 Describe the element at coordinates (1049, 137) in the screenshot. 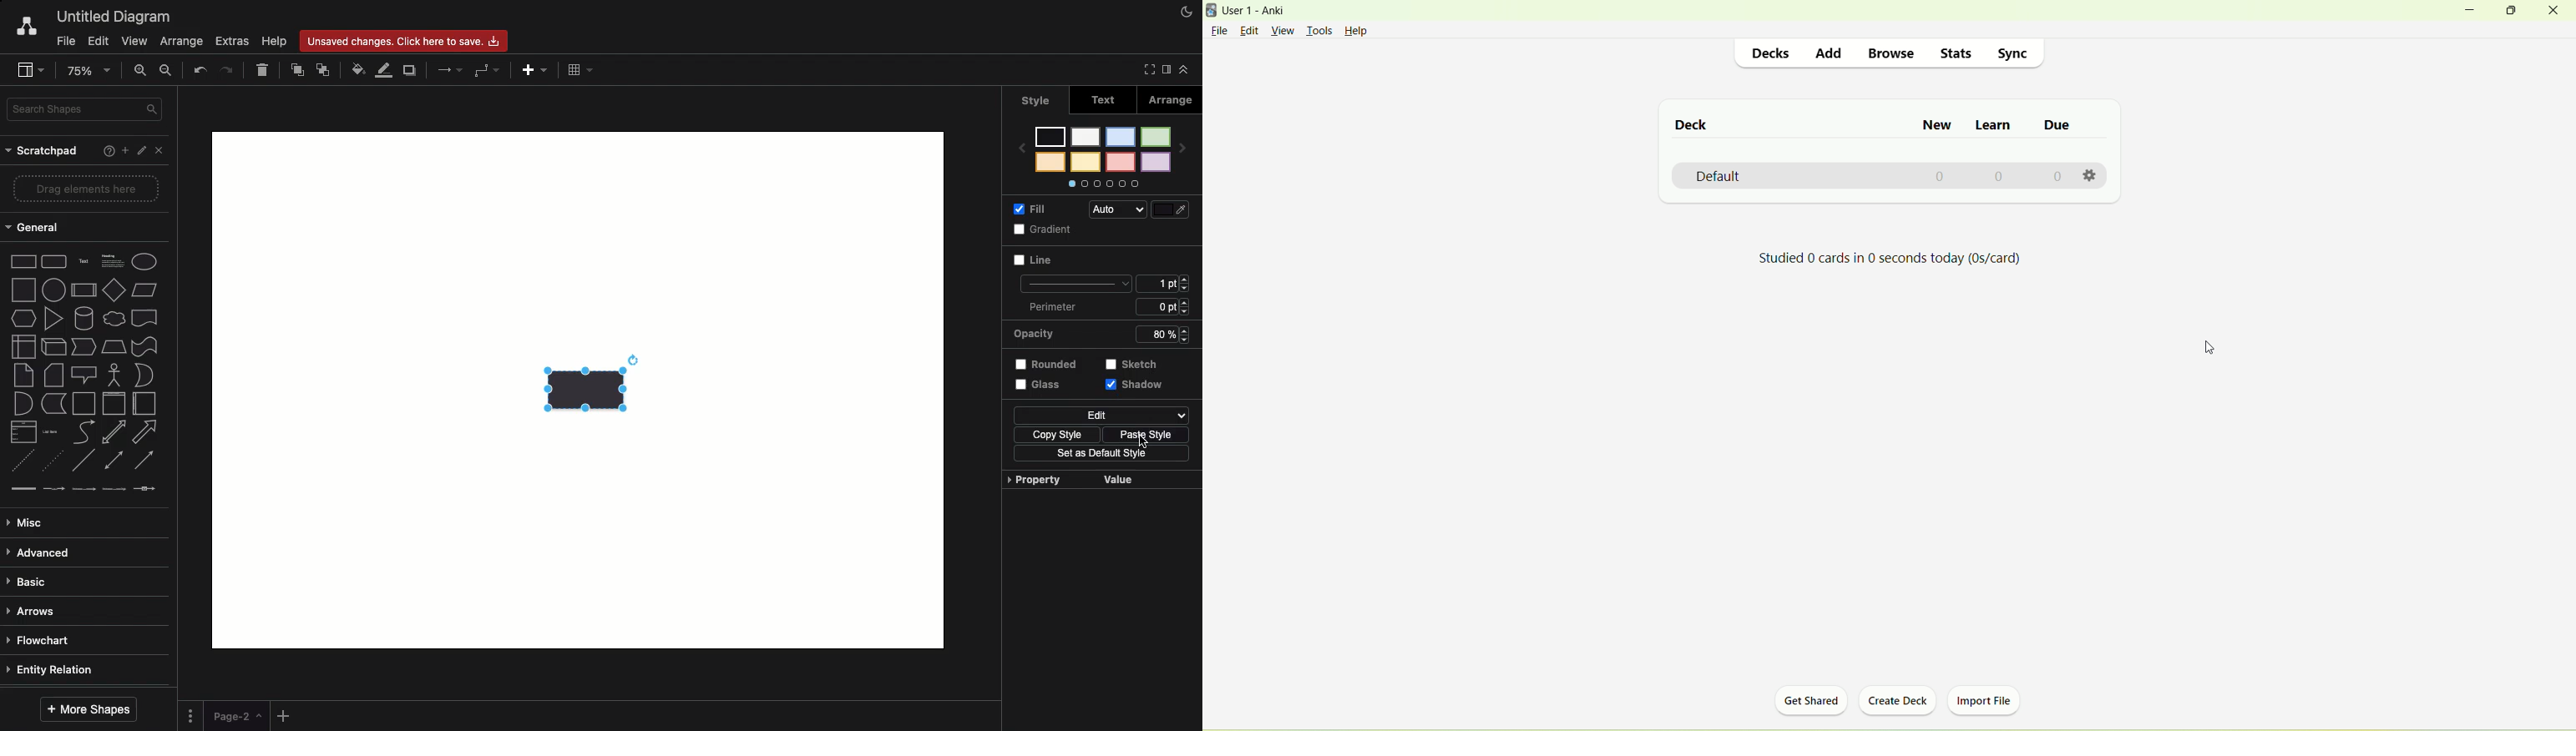

I see `color 7` at that location.